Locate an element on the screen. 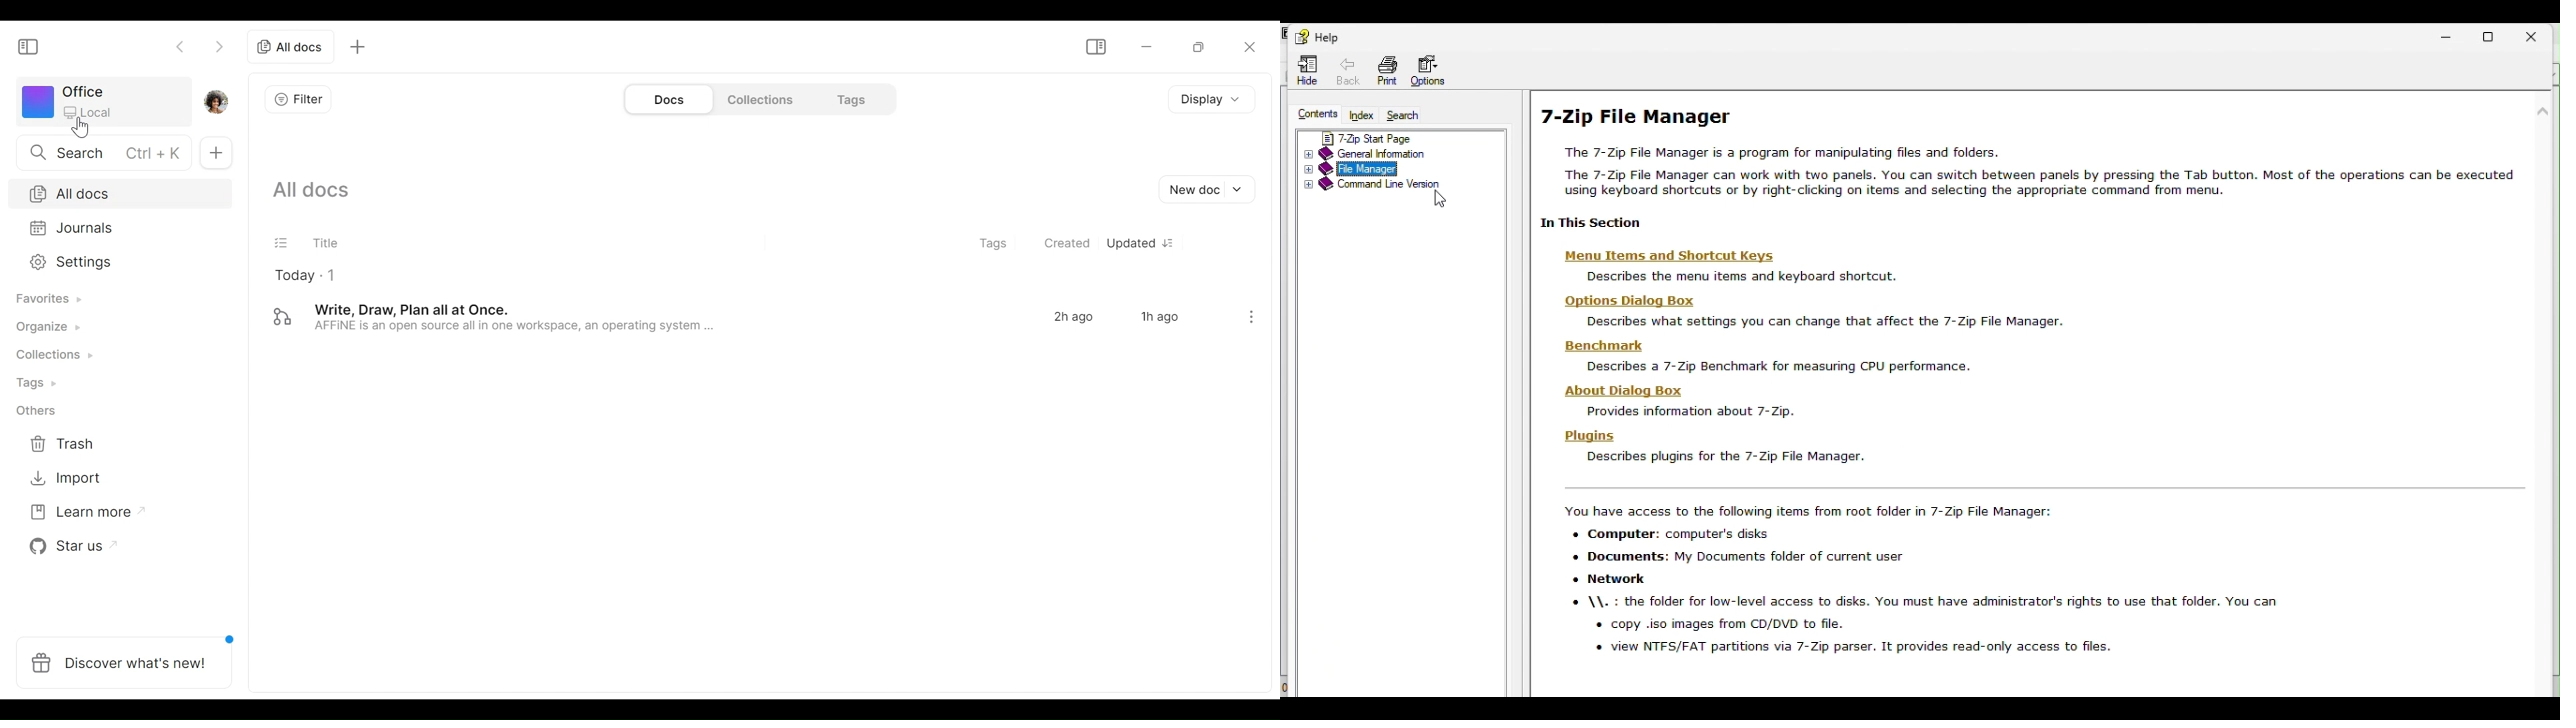 This screenshot has height=728, width=2576. Restore is located at coordinates (2497, 34).